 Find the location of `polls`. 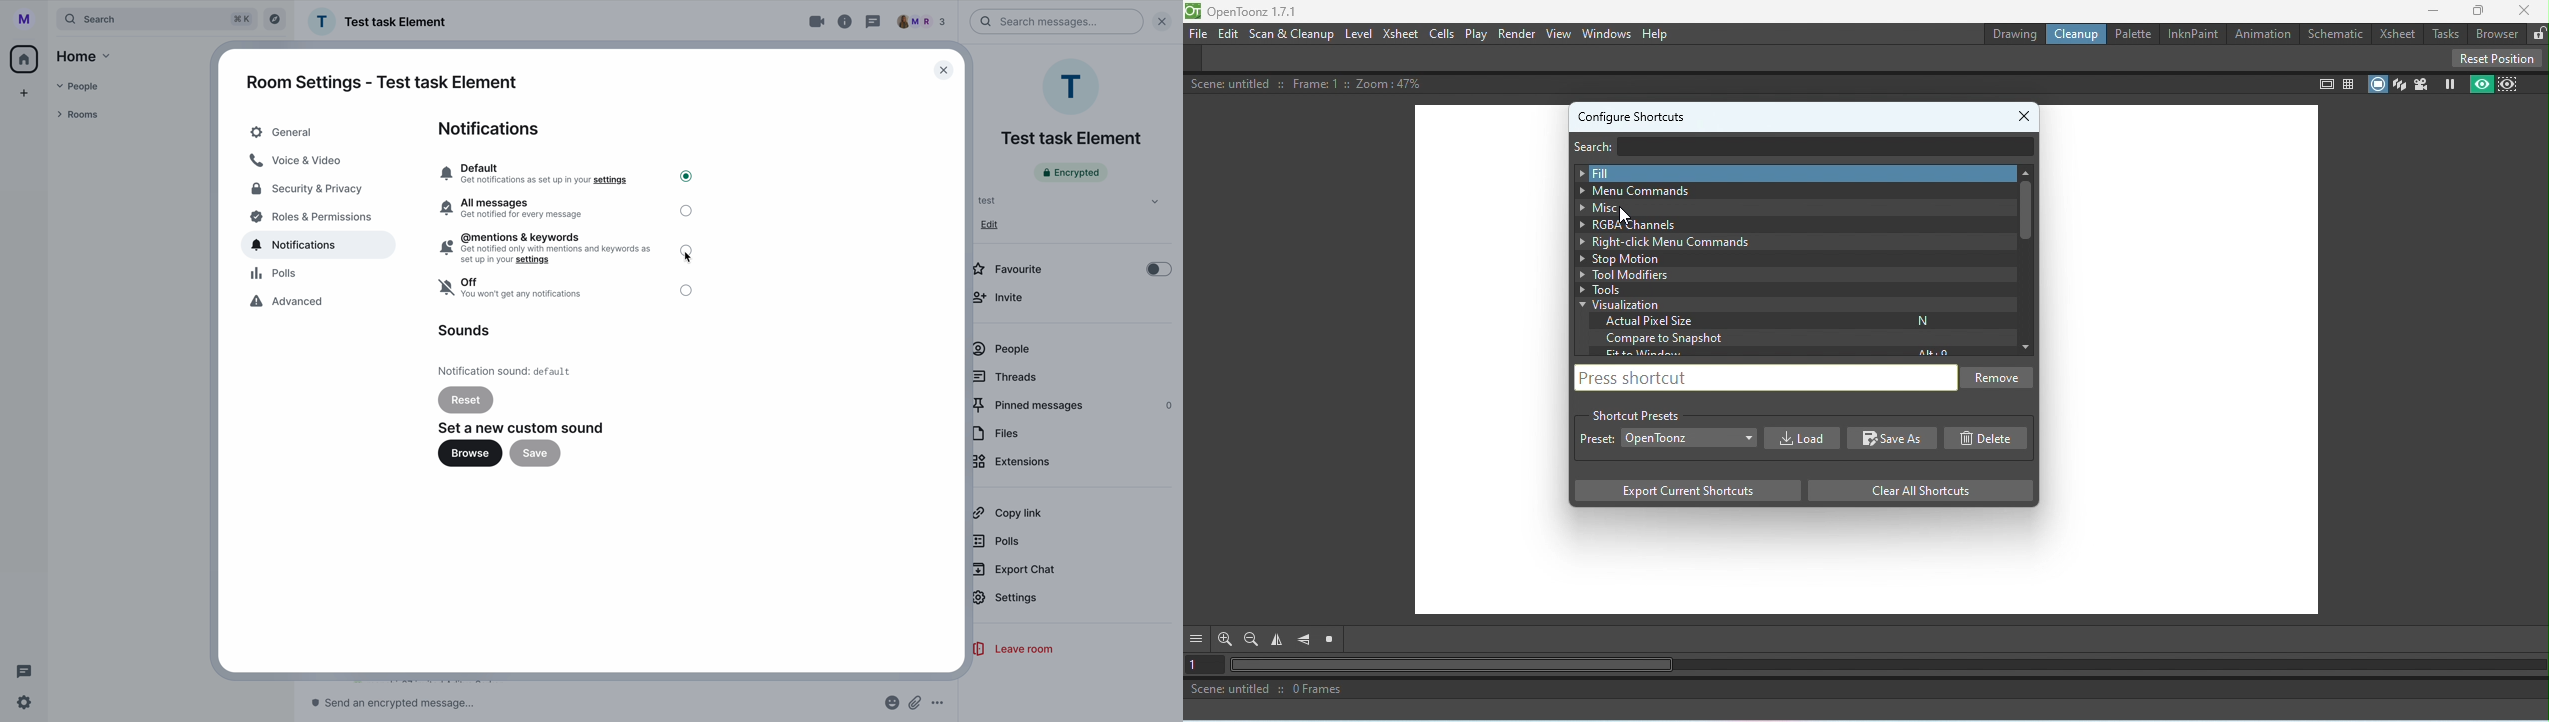

polls is located at coordinates (999, 541).